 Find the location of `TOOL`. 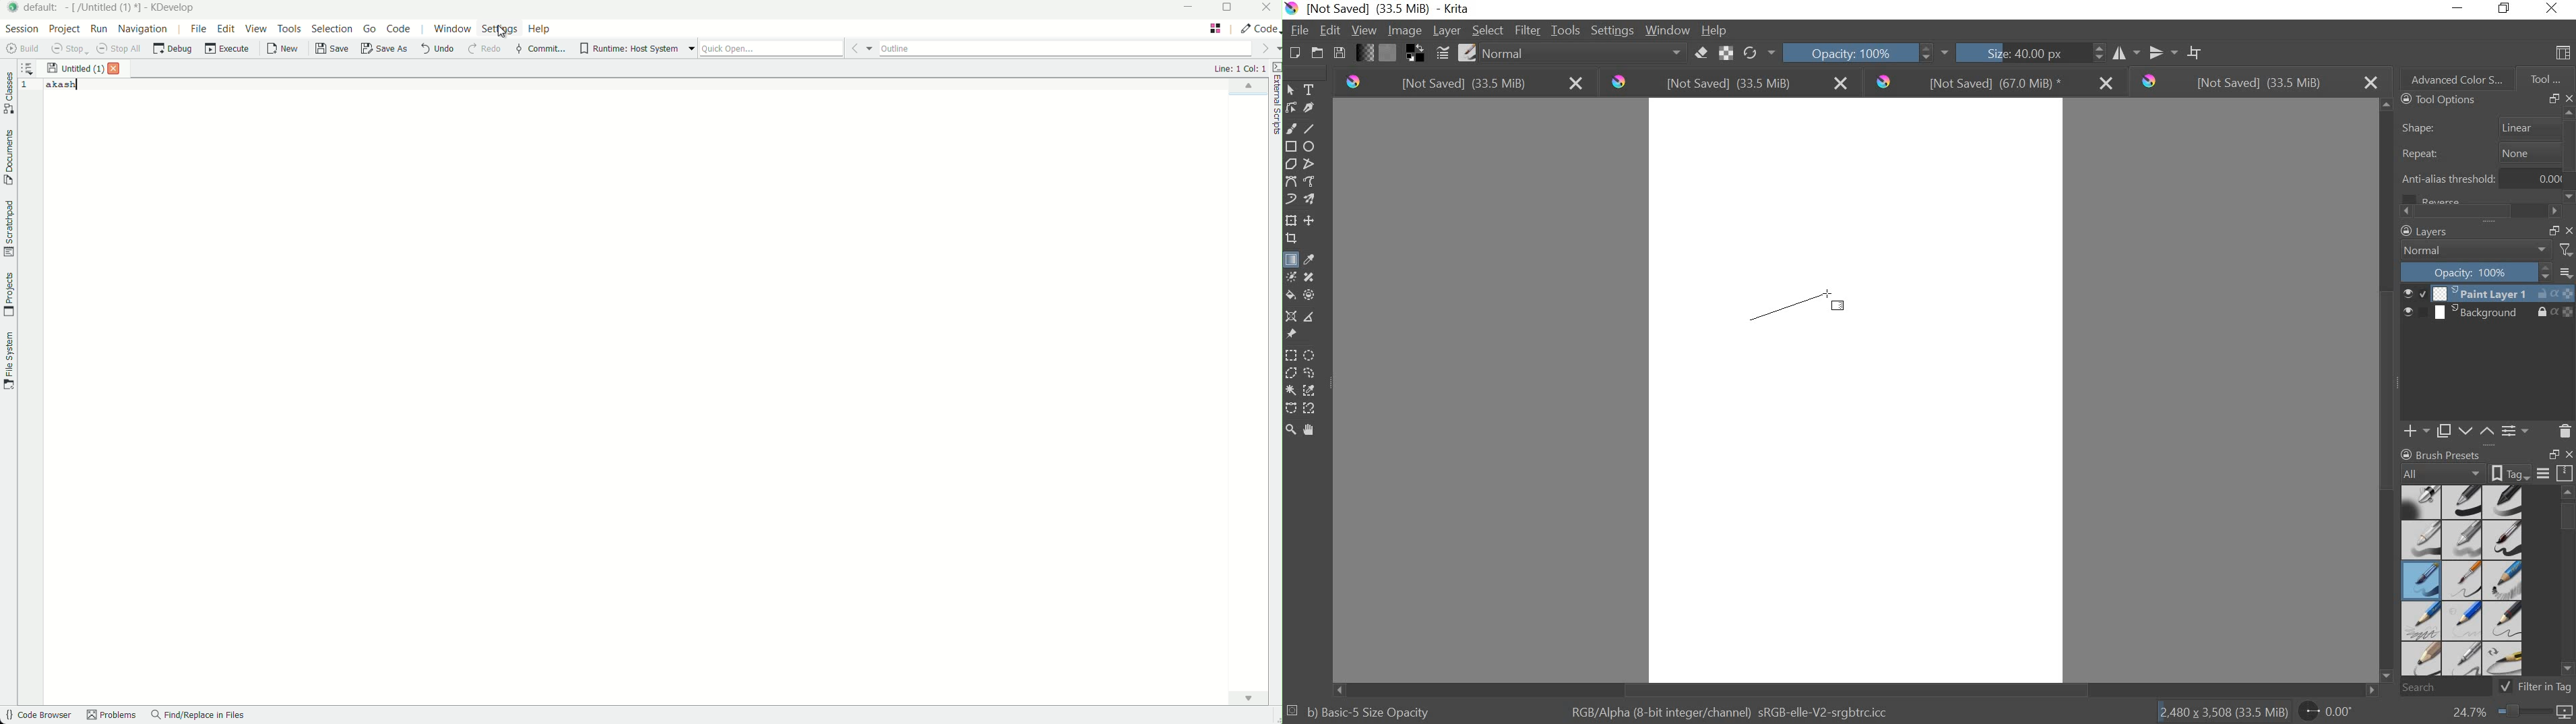

TOOL is located at coordinates (2546, 78).